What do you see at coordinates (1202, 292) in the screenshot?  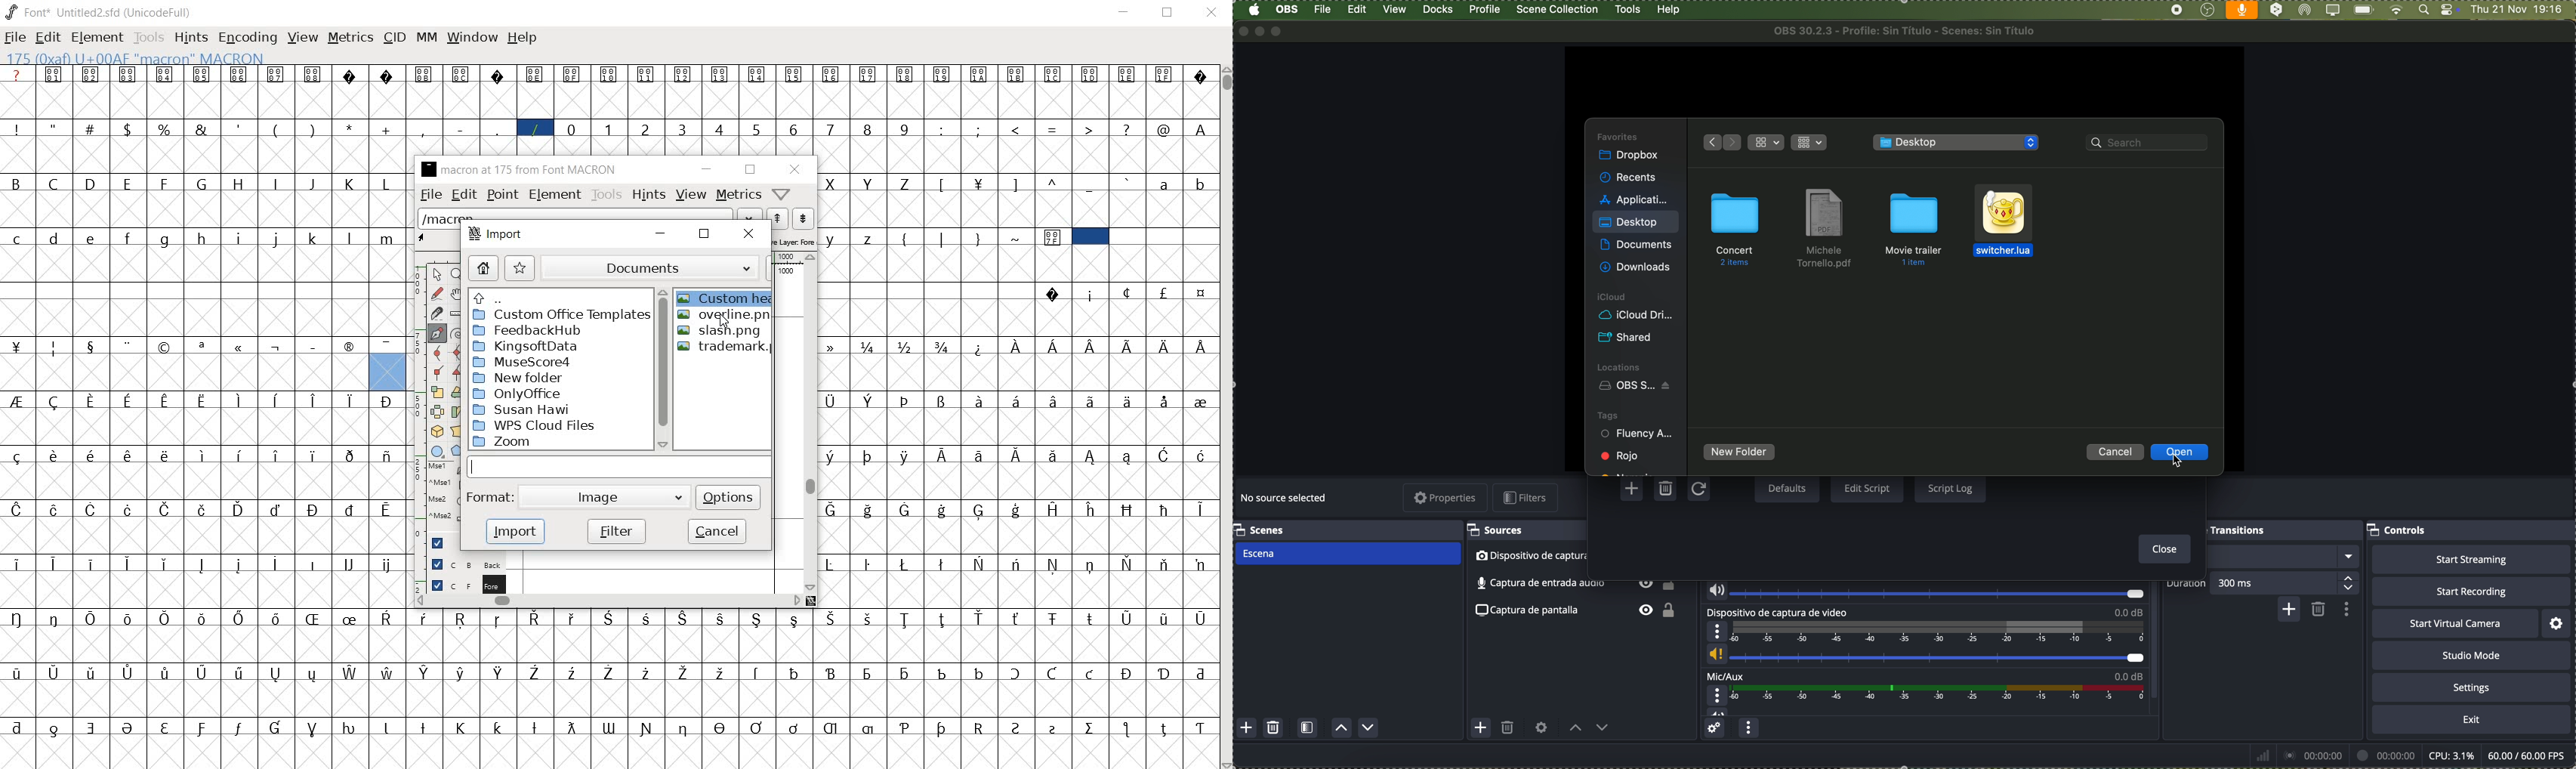 I see `Symbol` at bounding box center [1202, 292].